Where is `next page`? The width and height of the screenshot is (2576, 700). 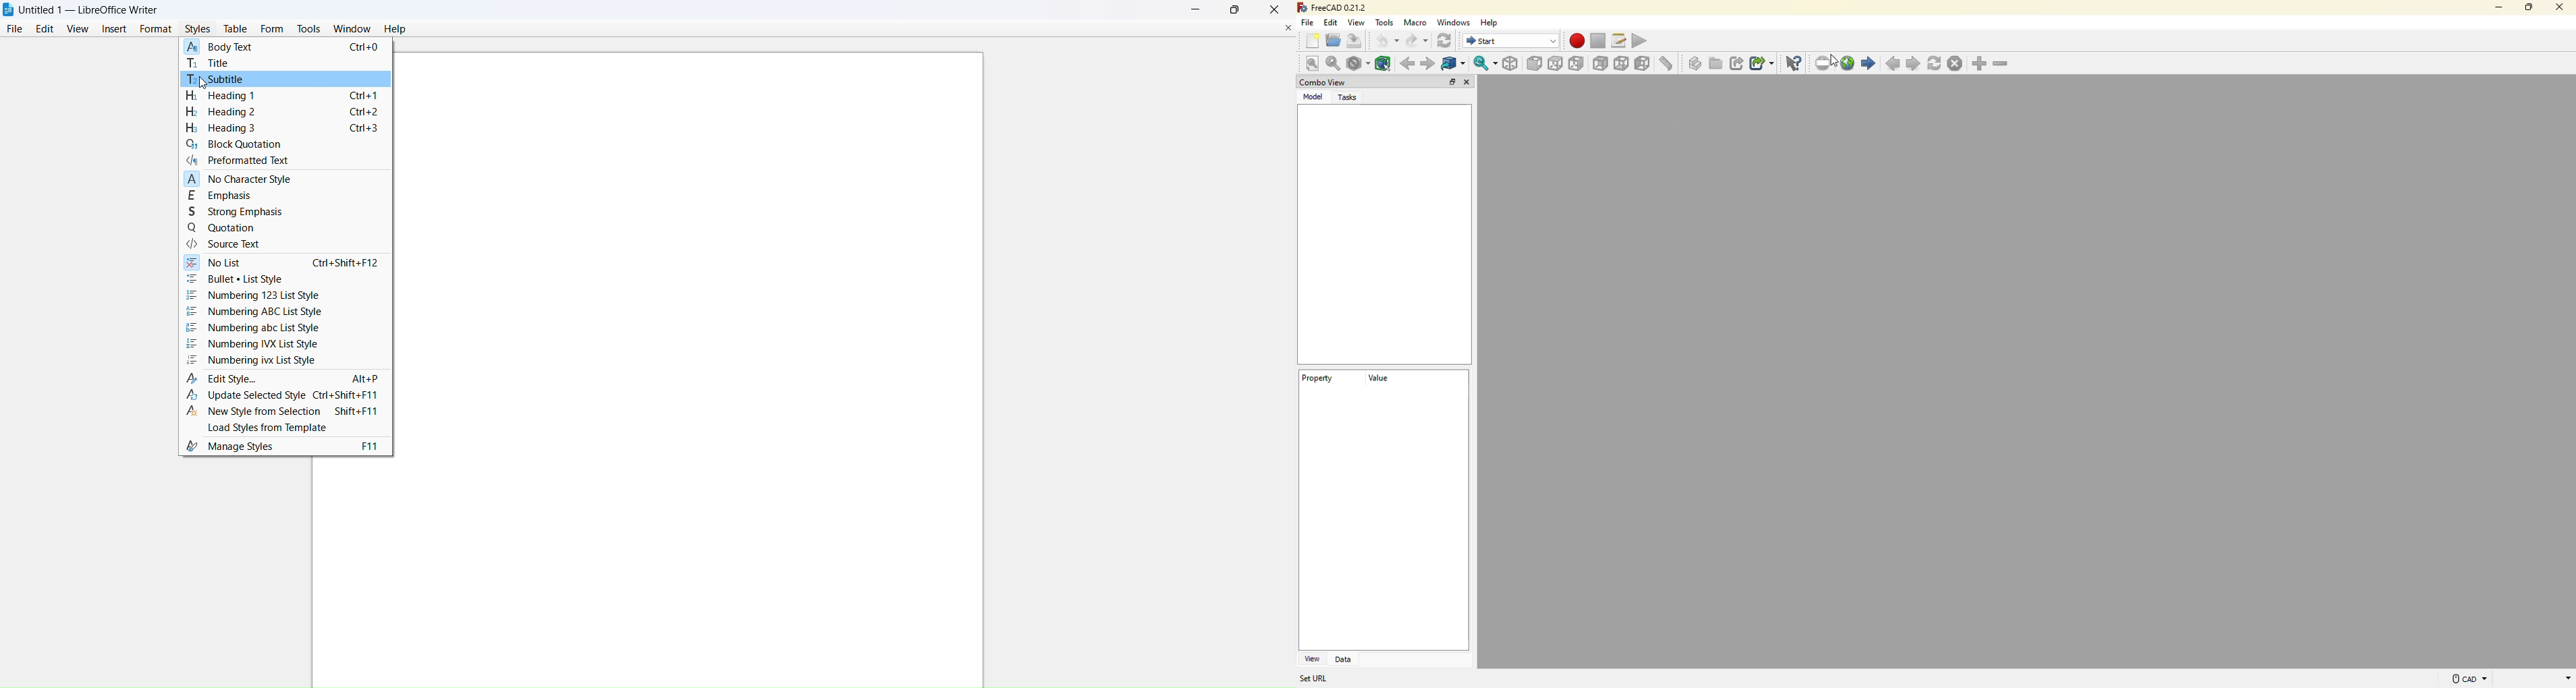
next page is located at coordinates (1915, 64).